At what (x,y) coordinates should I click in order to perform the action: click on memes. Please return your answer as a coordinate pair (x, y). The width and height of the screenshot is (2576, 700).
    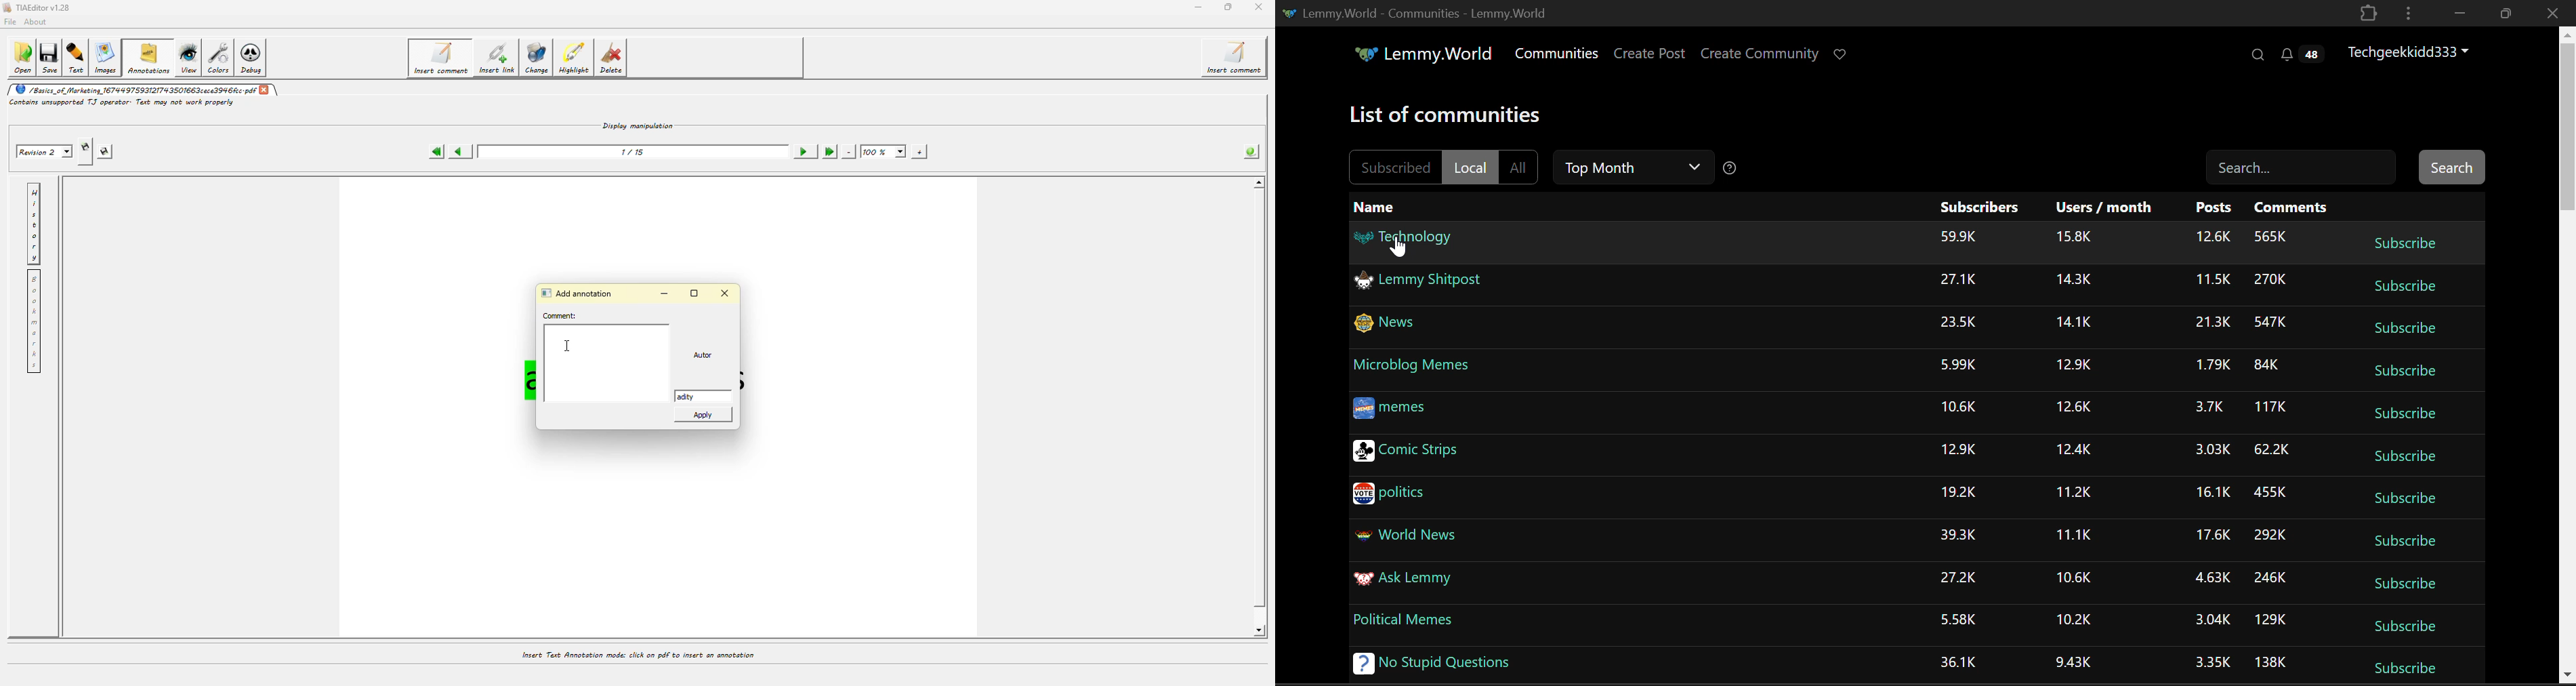
    Looking at the image, I should click on (1390, 409).